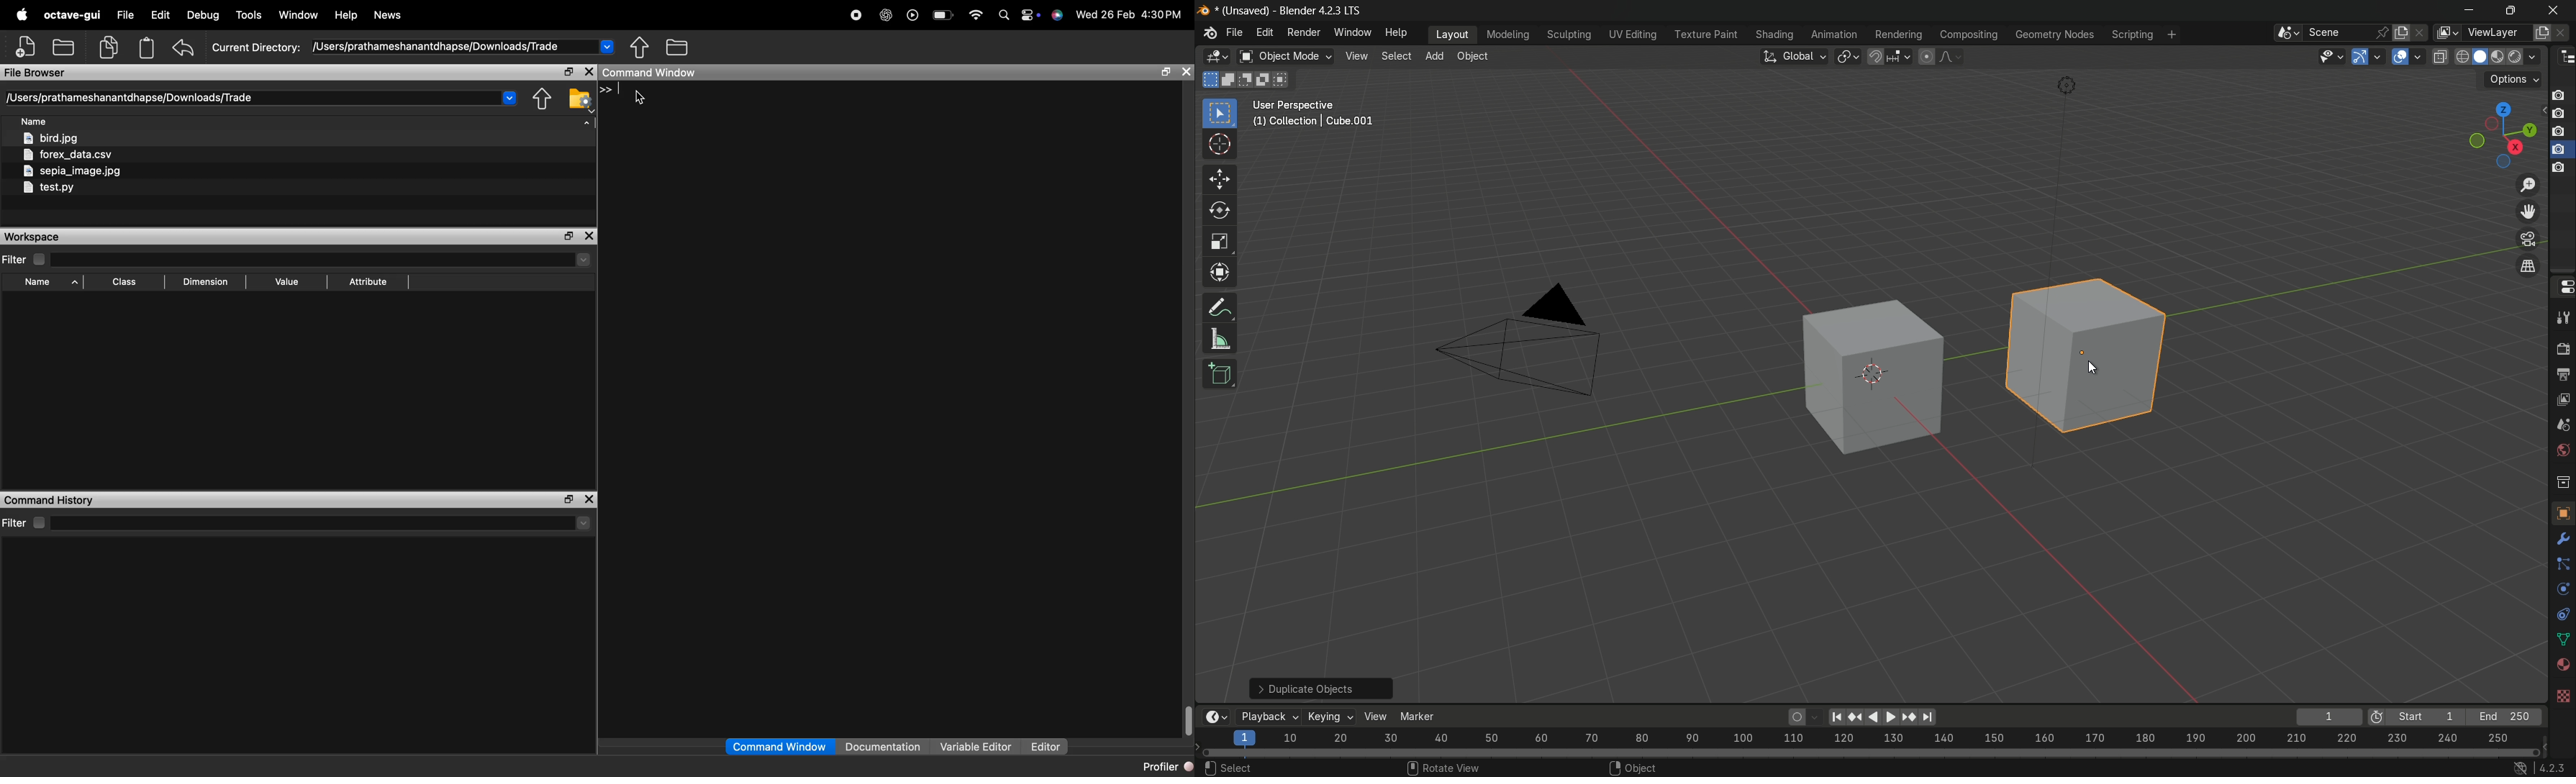 The width and height of the screenshot is (2576, 784). Describe the element at coordinates (2505, 717) in the screenshot. I see `end timeline` at that location.